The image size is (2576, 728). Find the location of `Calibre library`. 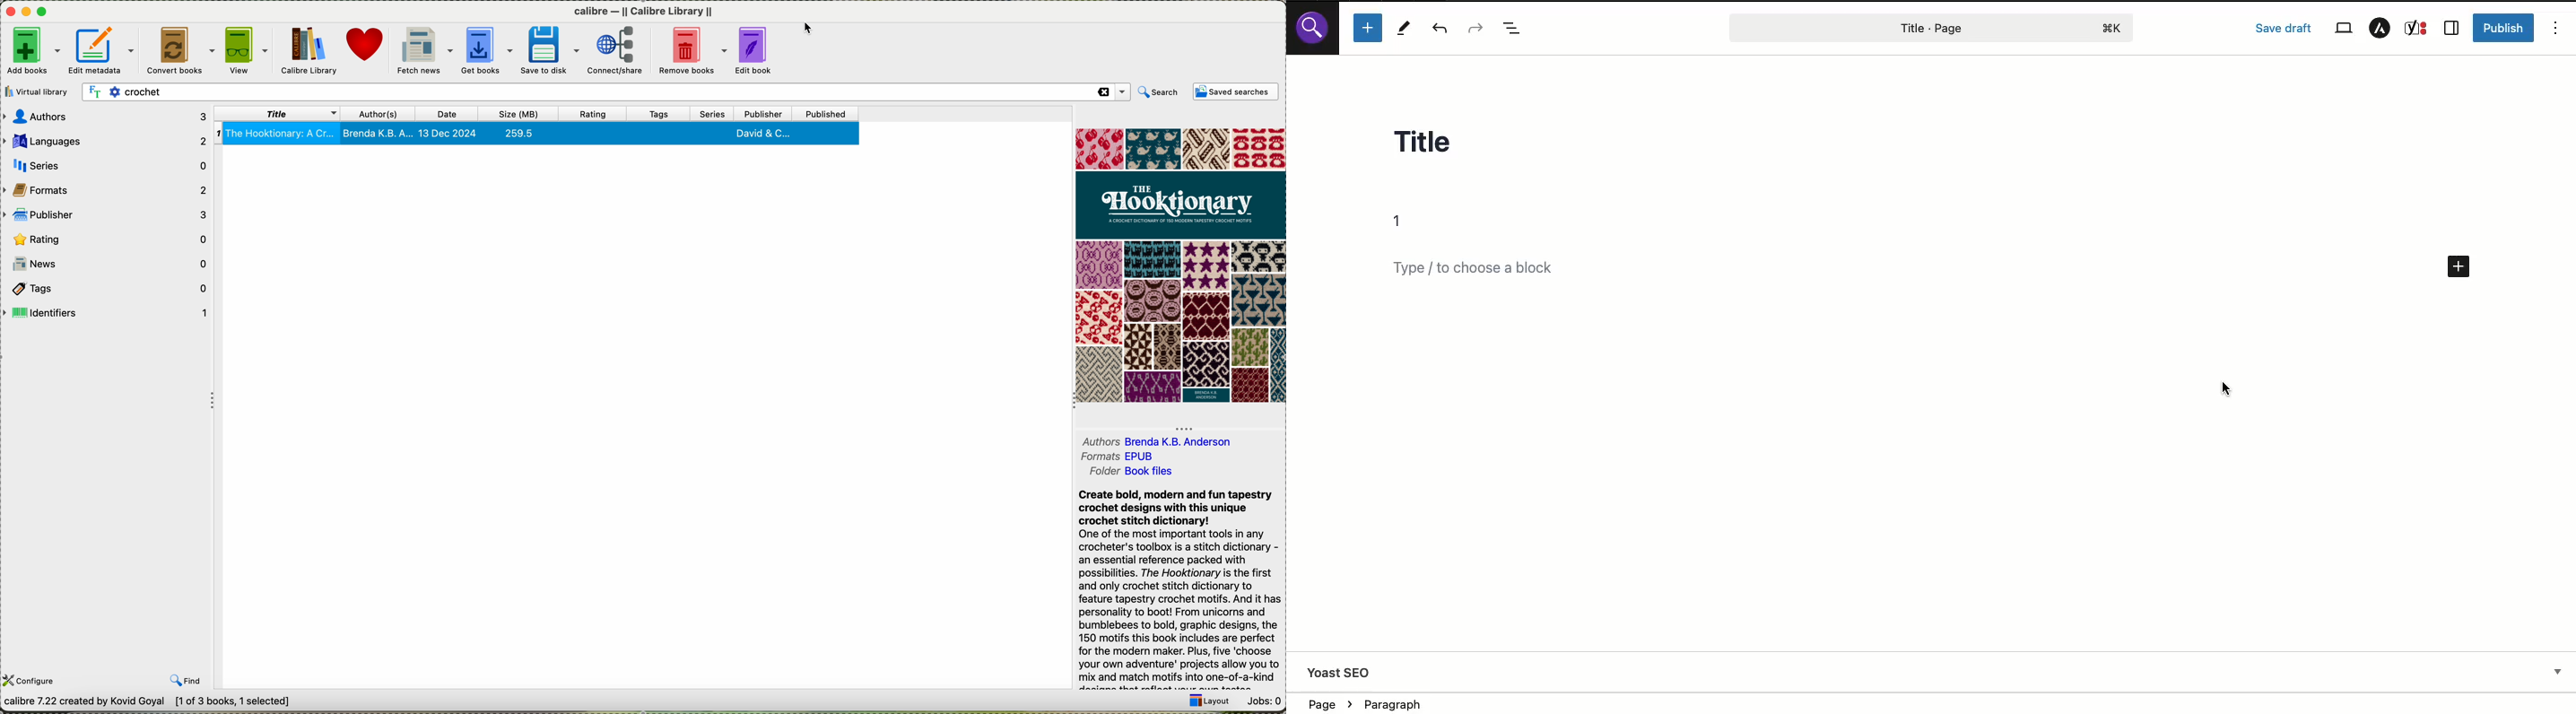

Calibre library is located at coordinates (309, 51).